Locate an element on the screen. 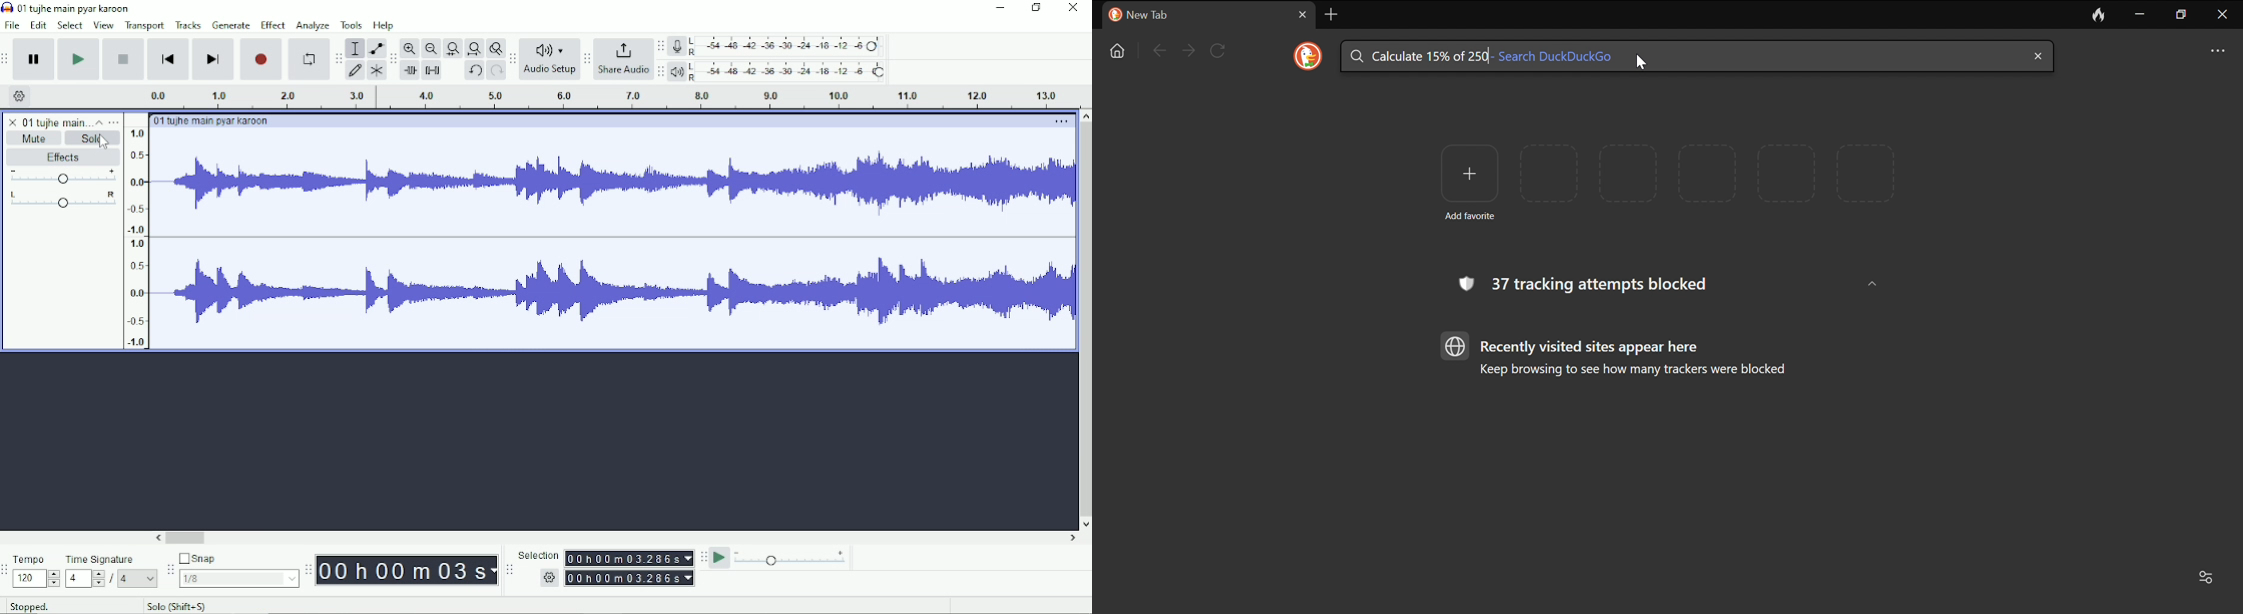  Add new tab is located at coordinates (1331, 14).